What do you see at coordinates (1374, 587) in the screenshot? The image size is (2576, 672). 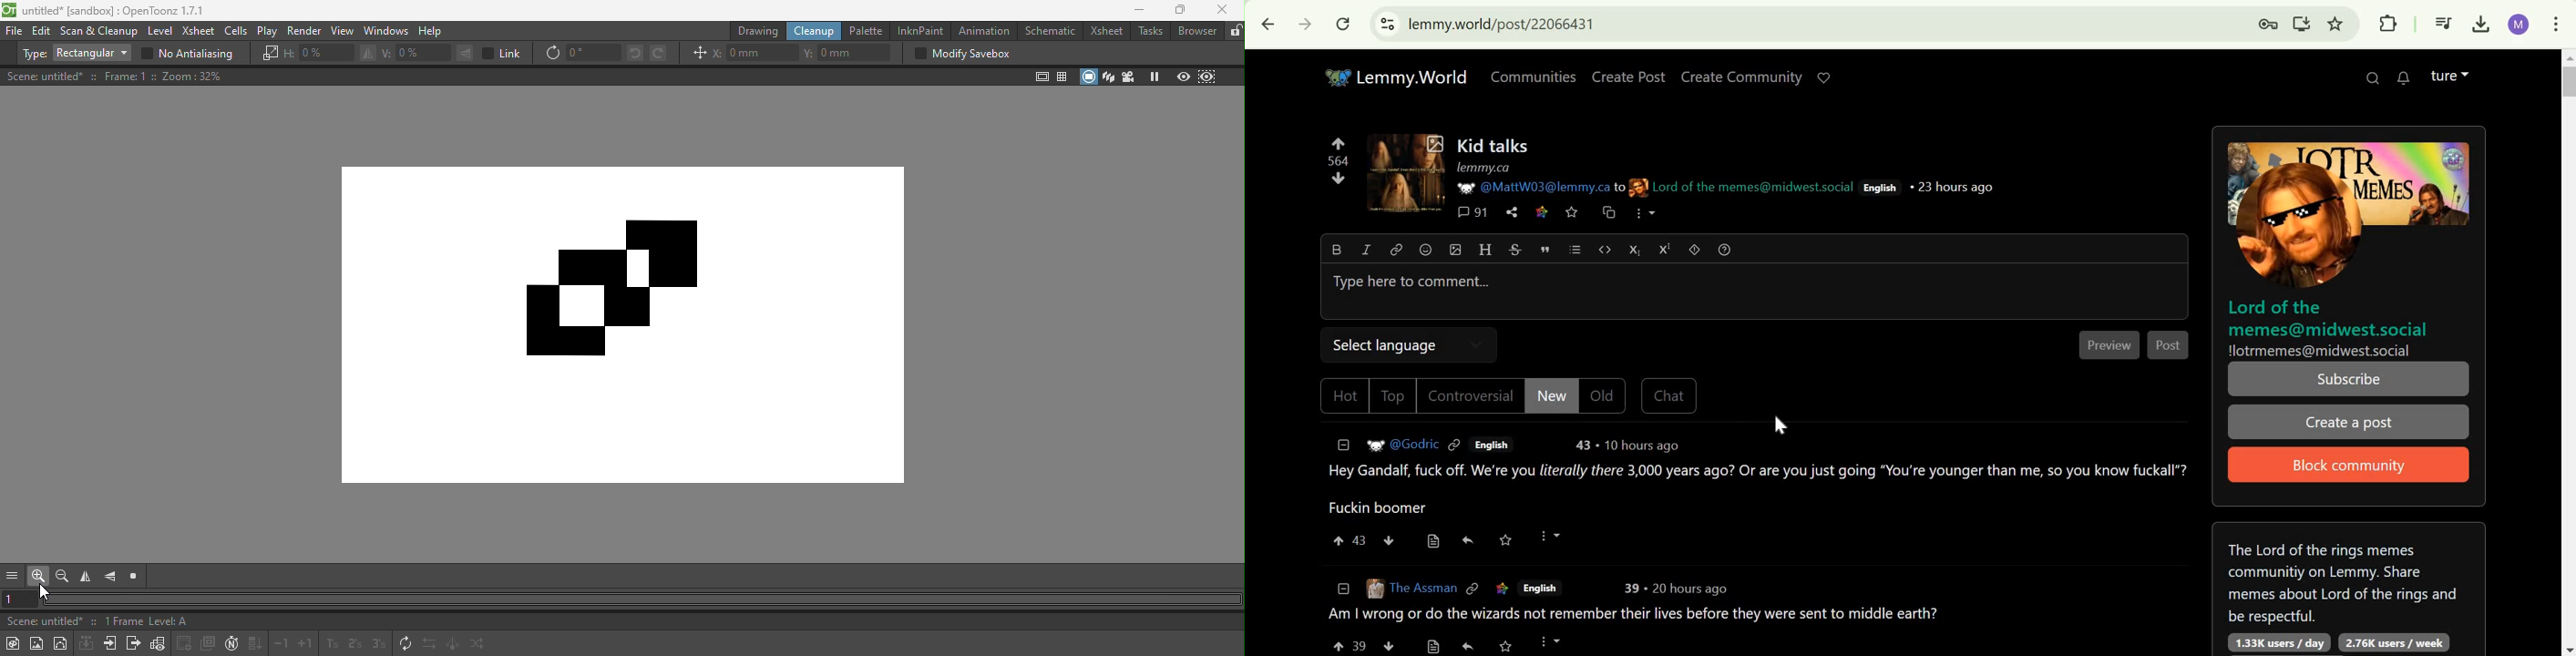 I see `picture` at bounding box center [1374, 587].